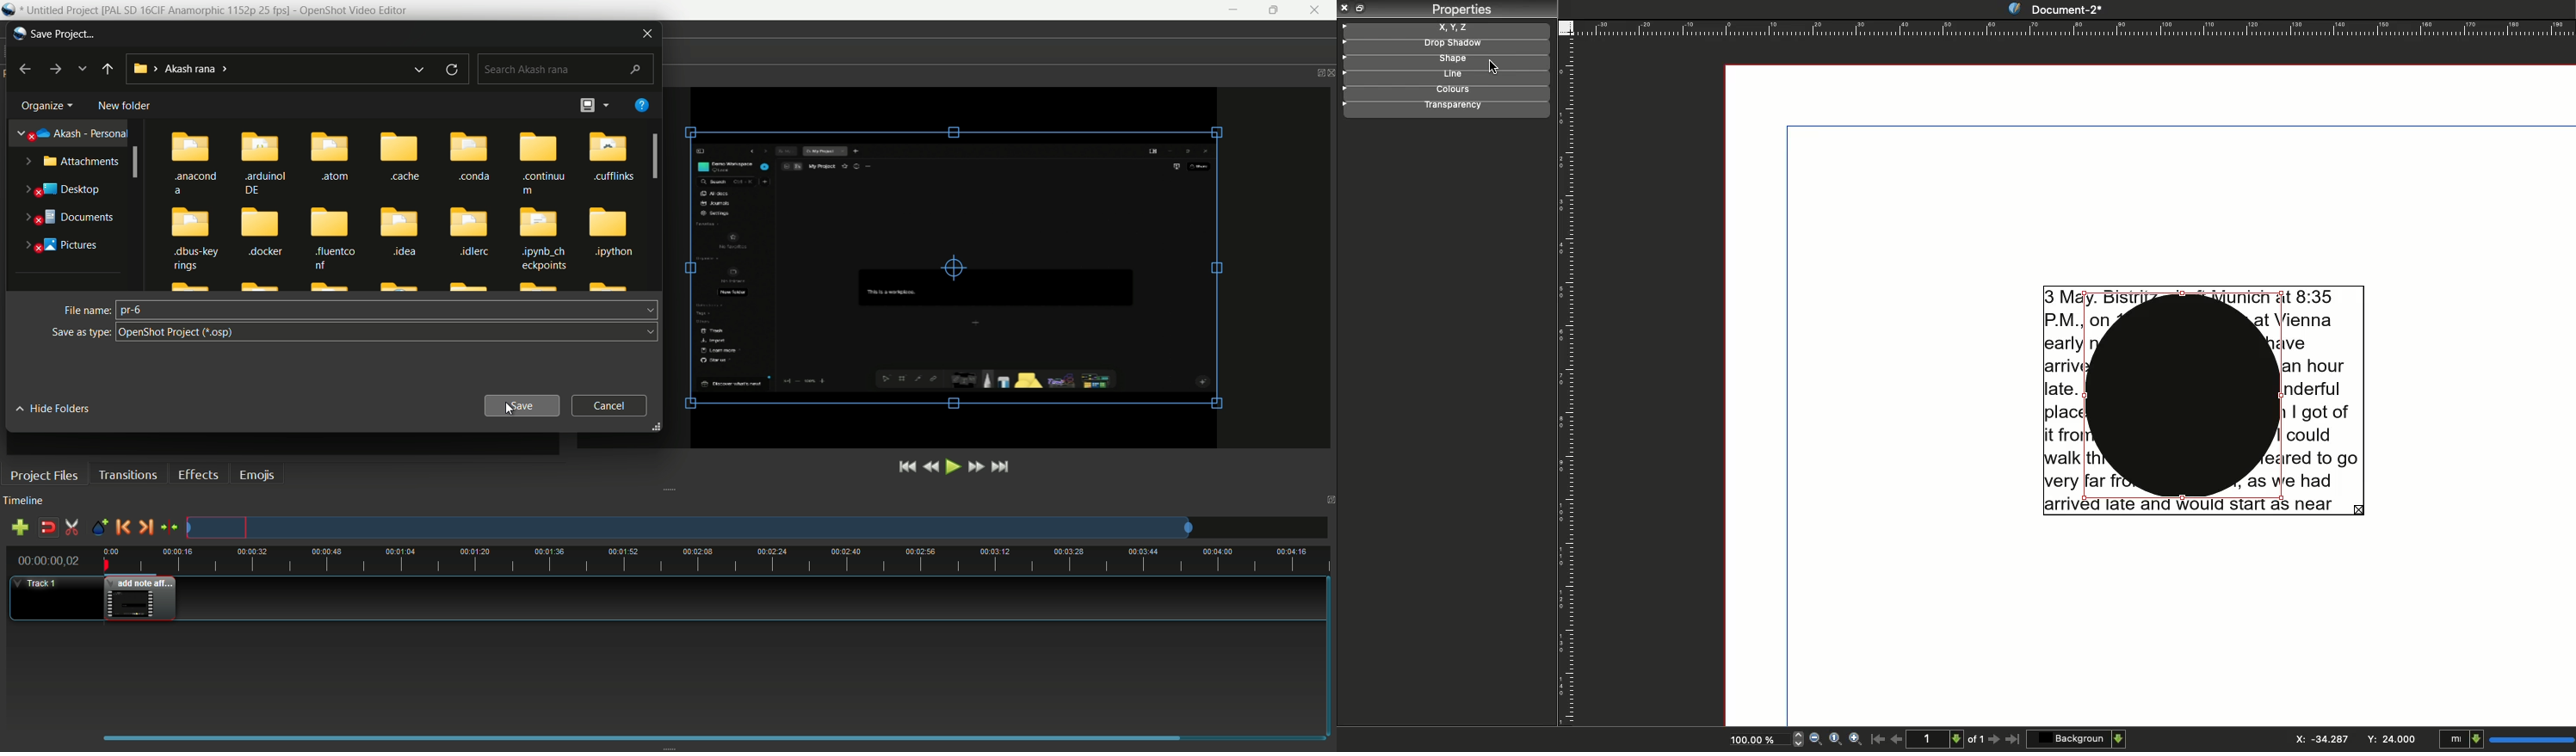 The image size is (2576, 756). Describe the element at coordinates (1897, 737) in the screenshot. I see `Previous page` at that location.